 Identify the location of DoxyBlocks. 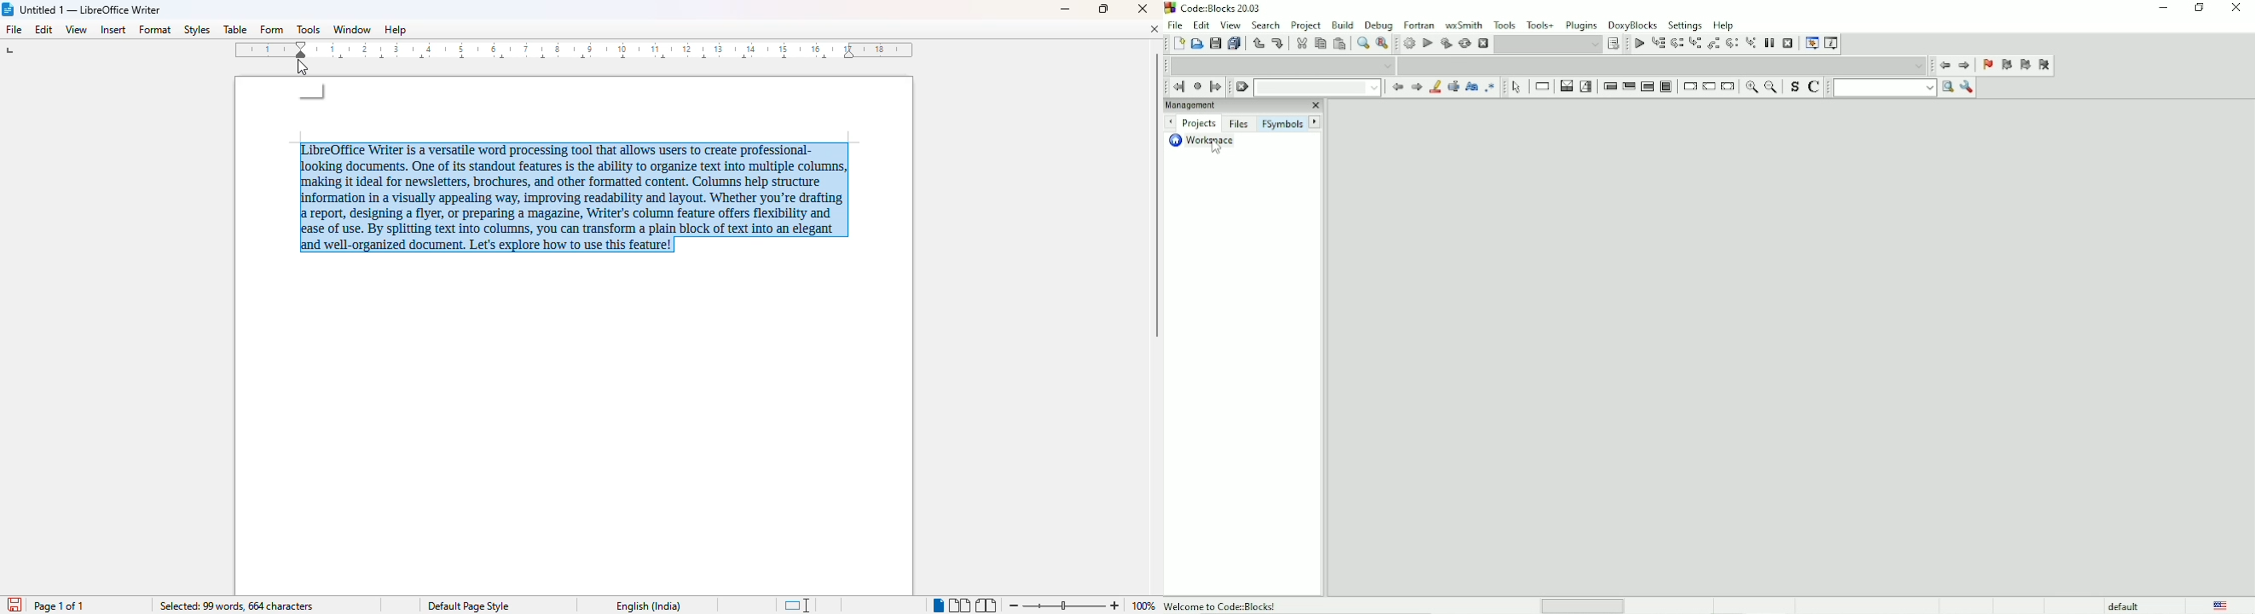
(1633, 23).